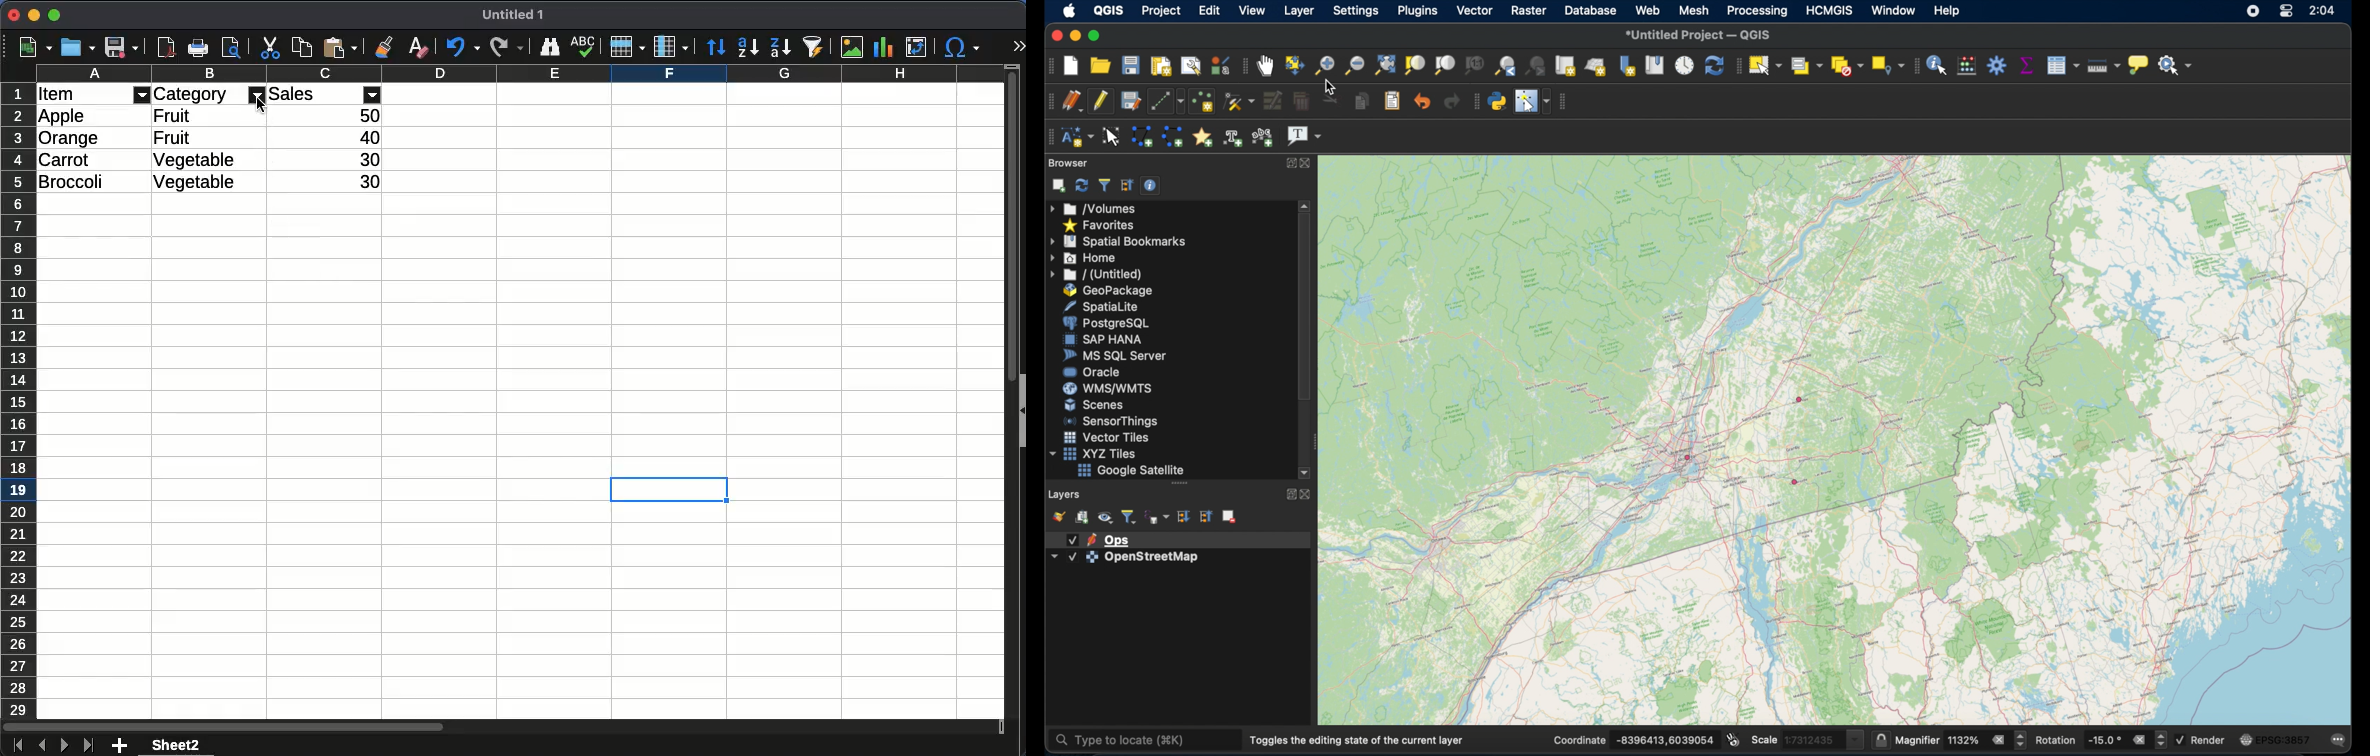 The image size is (2380, 756). I want to click on render, so click(2203, 738).